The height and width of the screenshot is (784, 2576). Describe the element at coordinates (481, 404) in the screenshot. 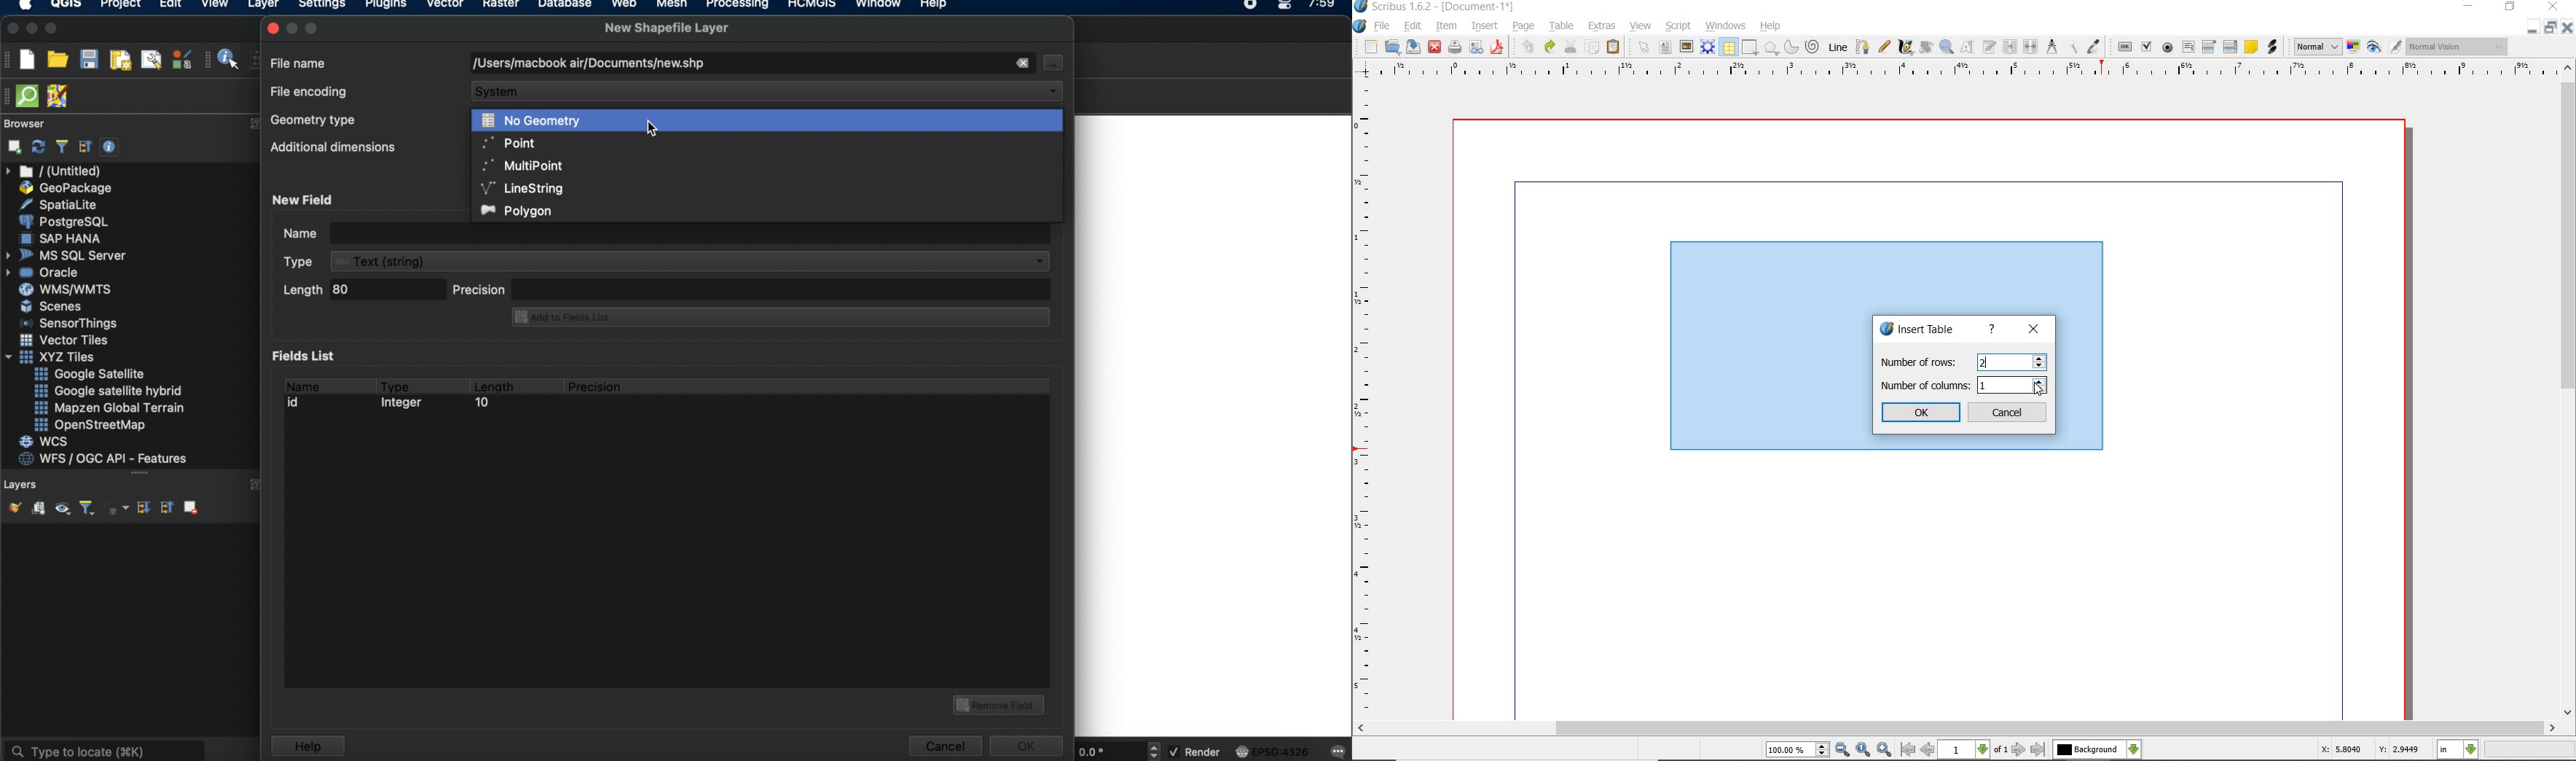

I see `10` at that location.